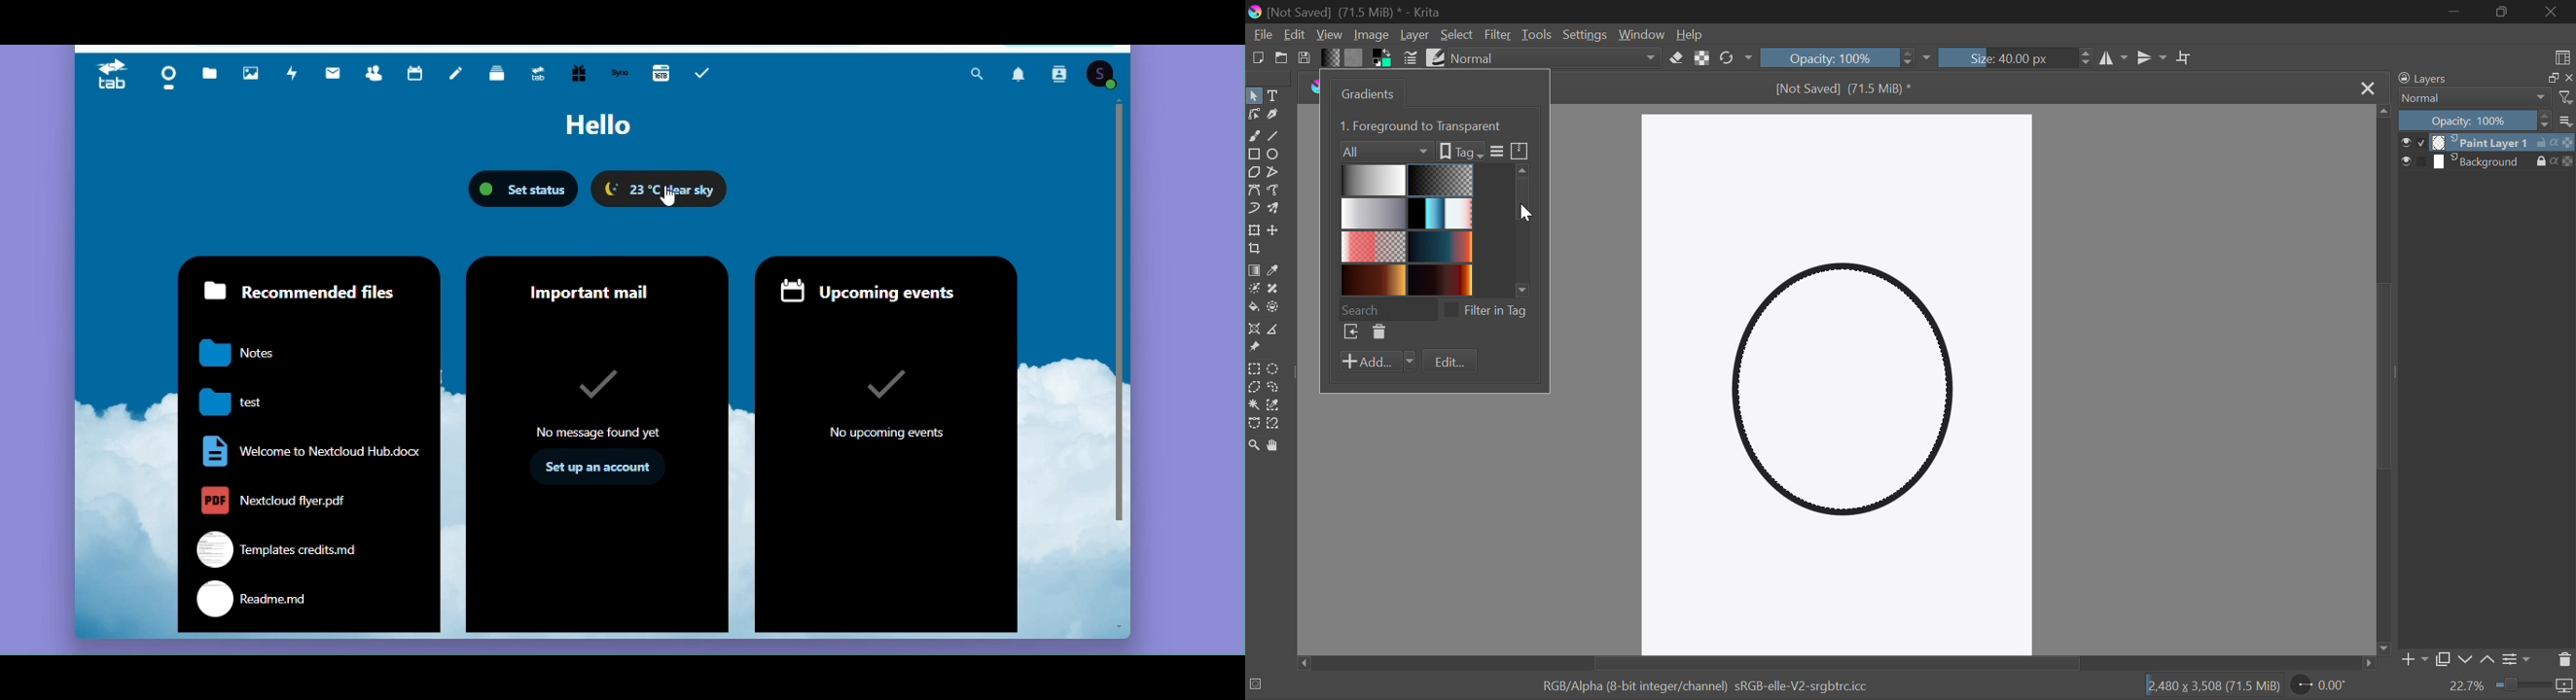  What do you see at coordinates (1498, 35) in the screenshot?
I see `Filter` at bounding box center [1498, 35].